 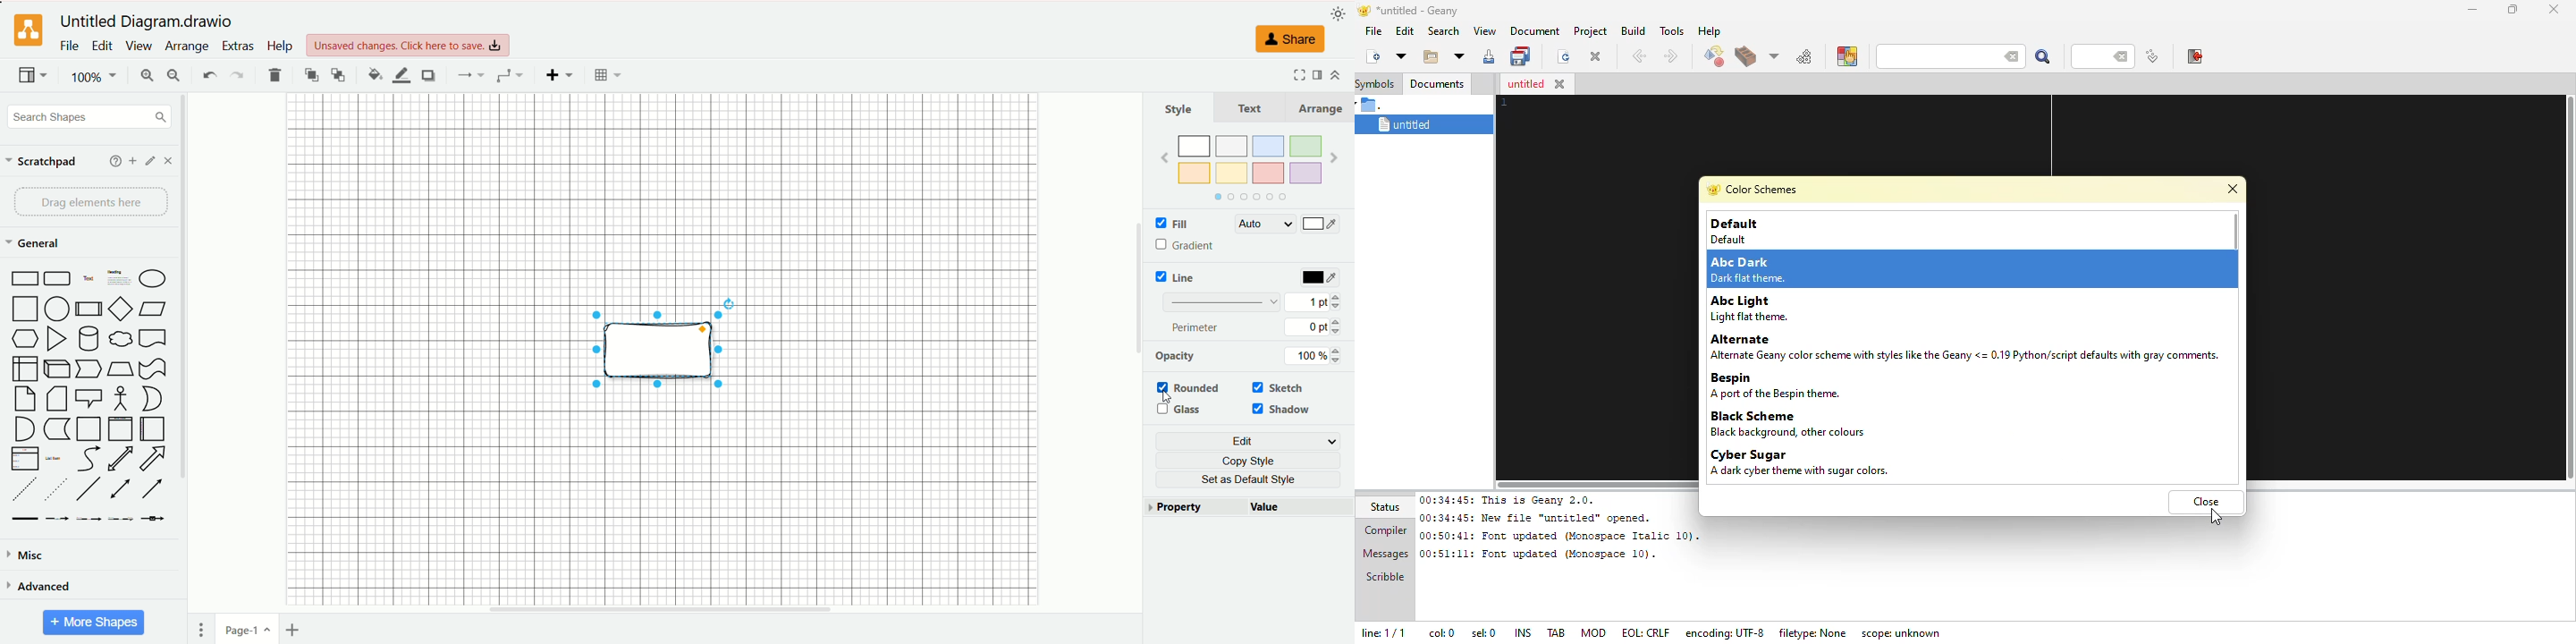 I want to click on click here to save, so click(x=409, y=45).